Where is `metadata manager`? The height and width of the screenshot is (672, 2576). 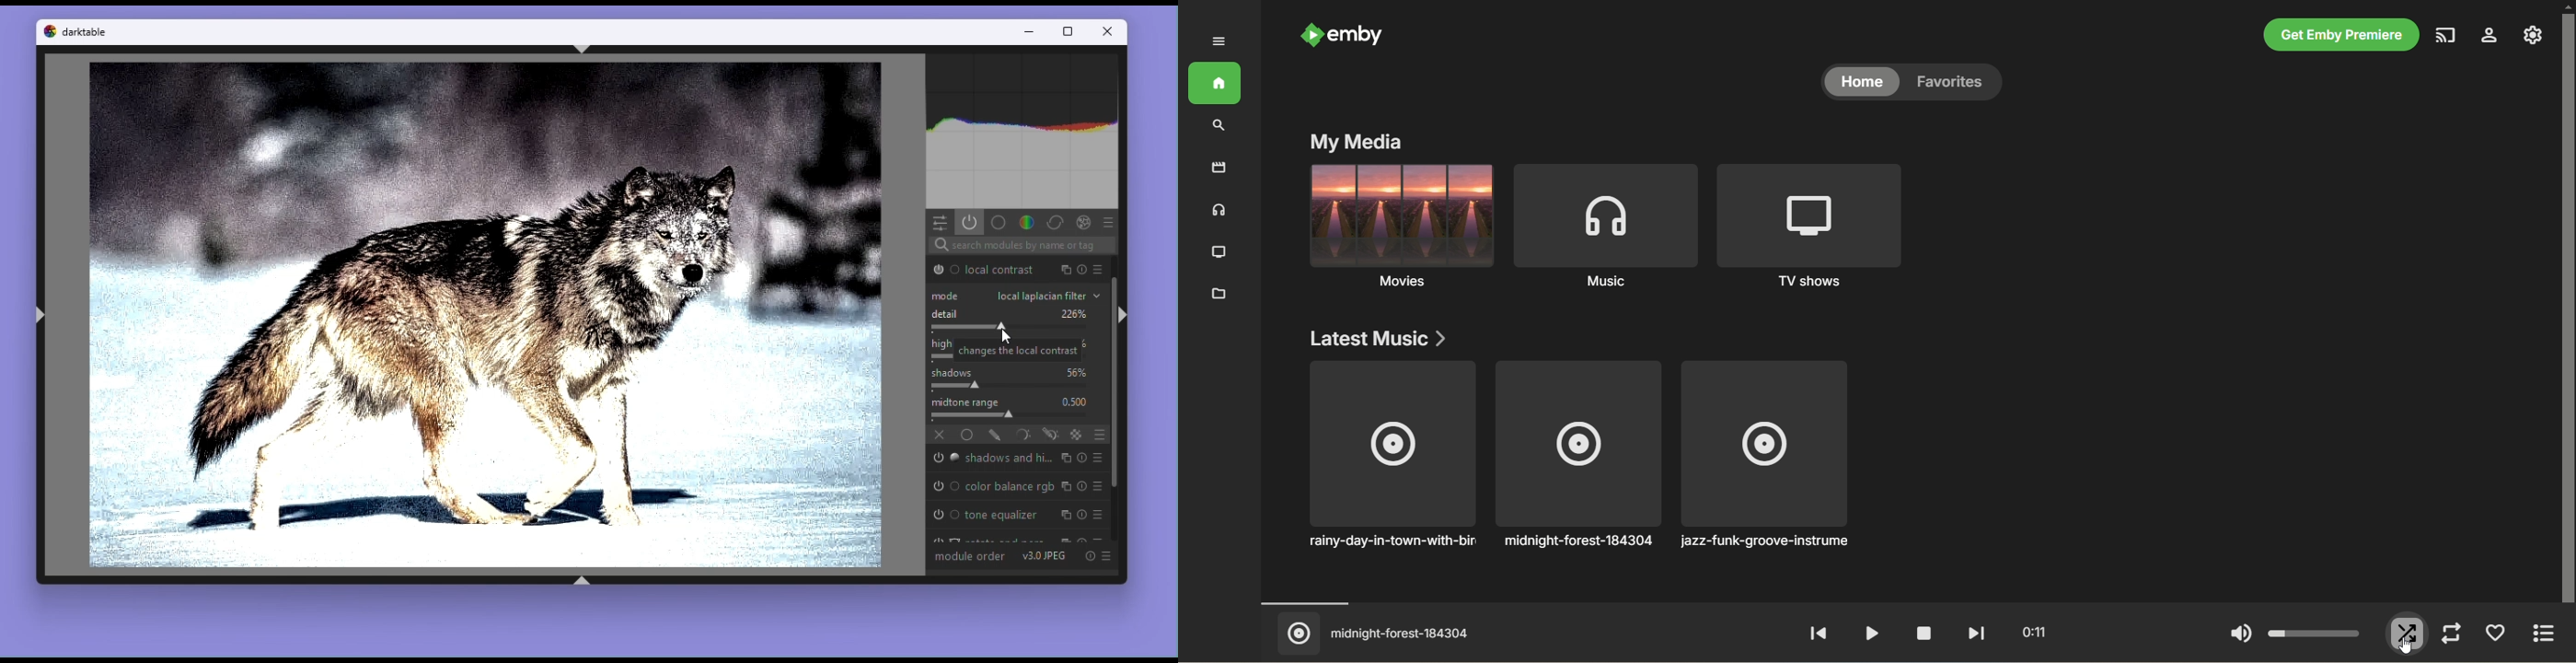
metadata manager is located at coordinates (1219, 294).